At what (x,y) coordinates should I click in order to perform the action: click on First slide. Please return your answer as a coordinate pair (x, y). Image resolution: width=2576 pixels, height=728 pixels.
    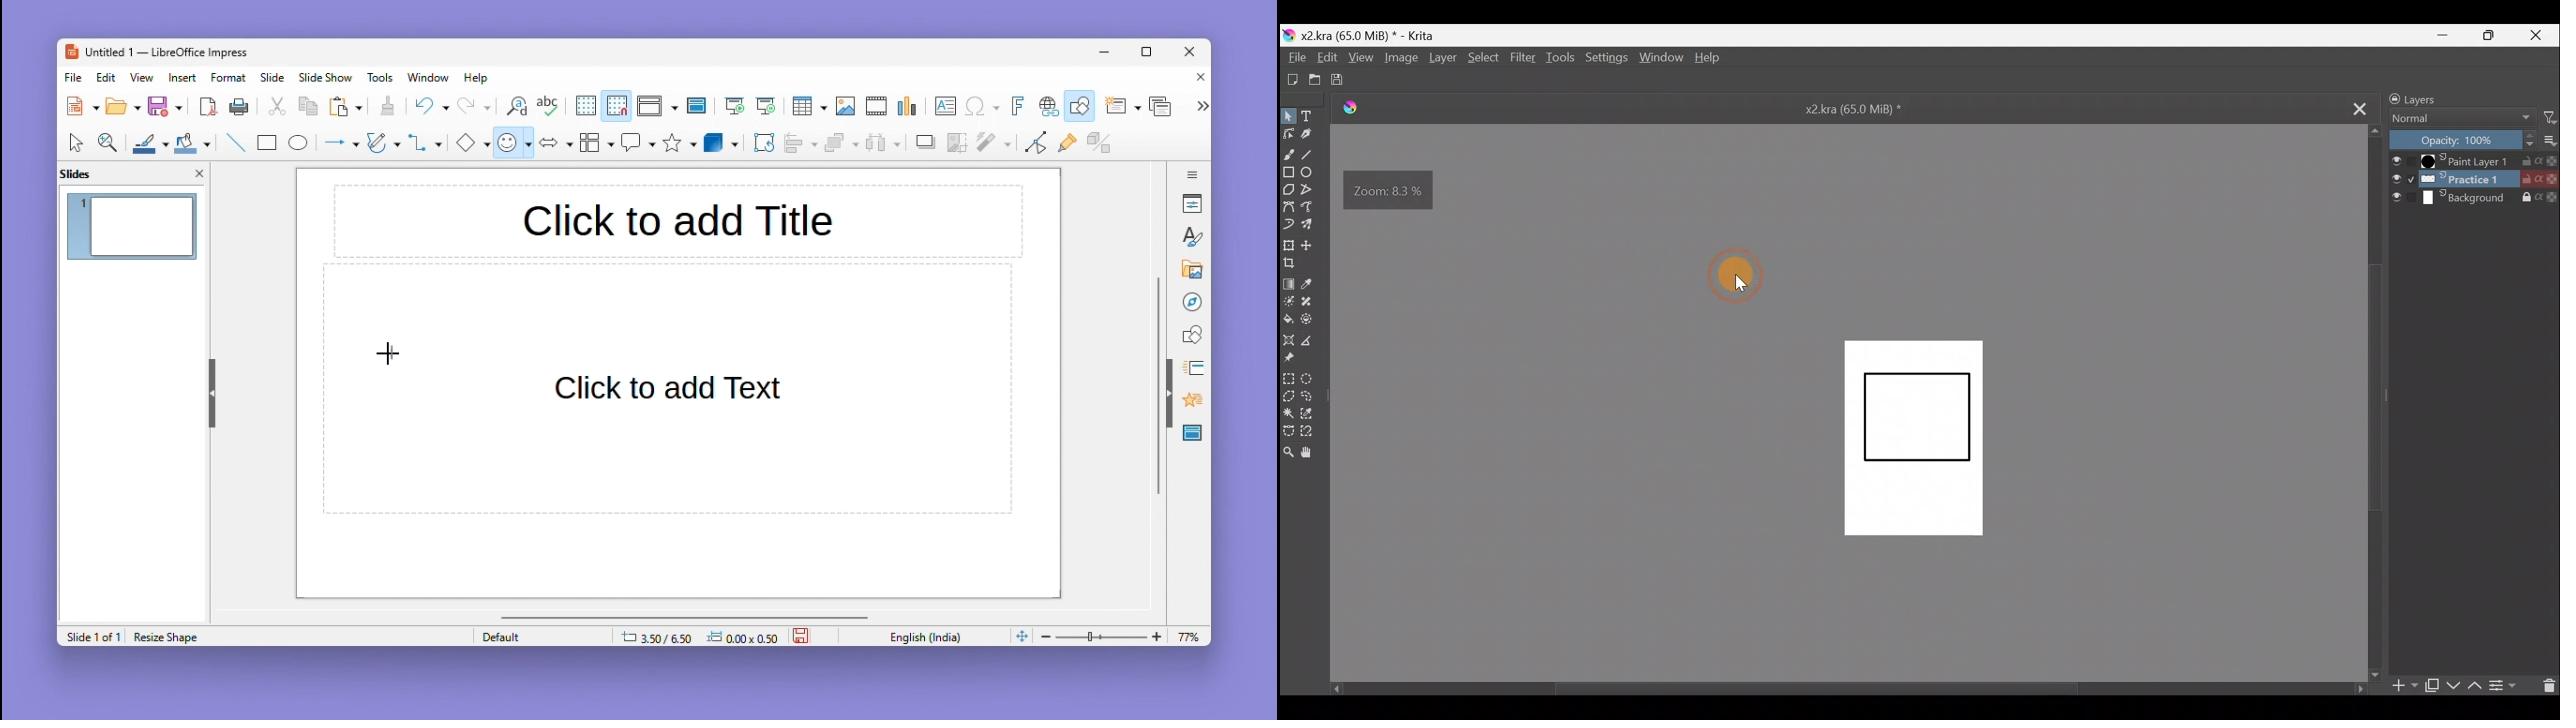
    Looking at the image, I should click on (735, 107).